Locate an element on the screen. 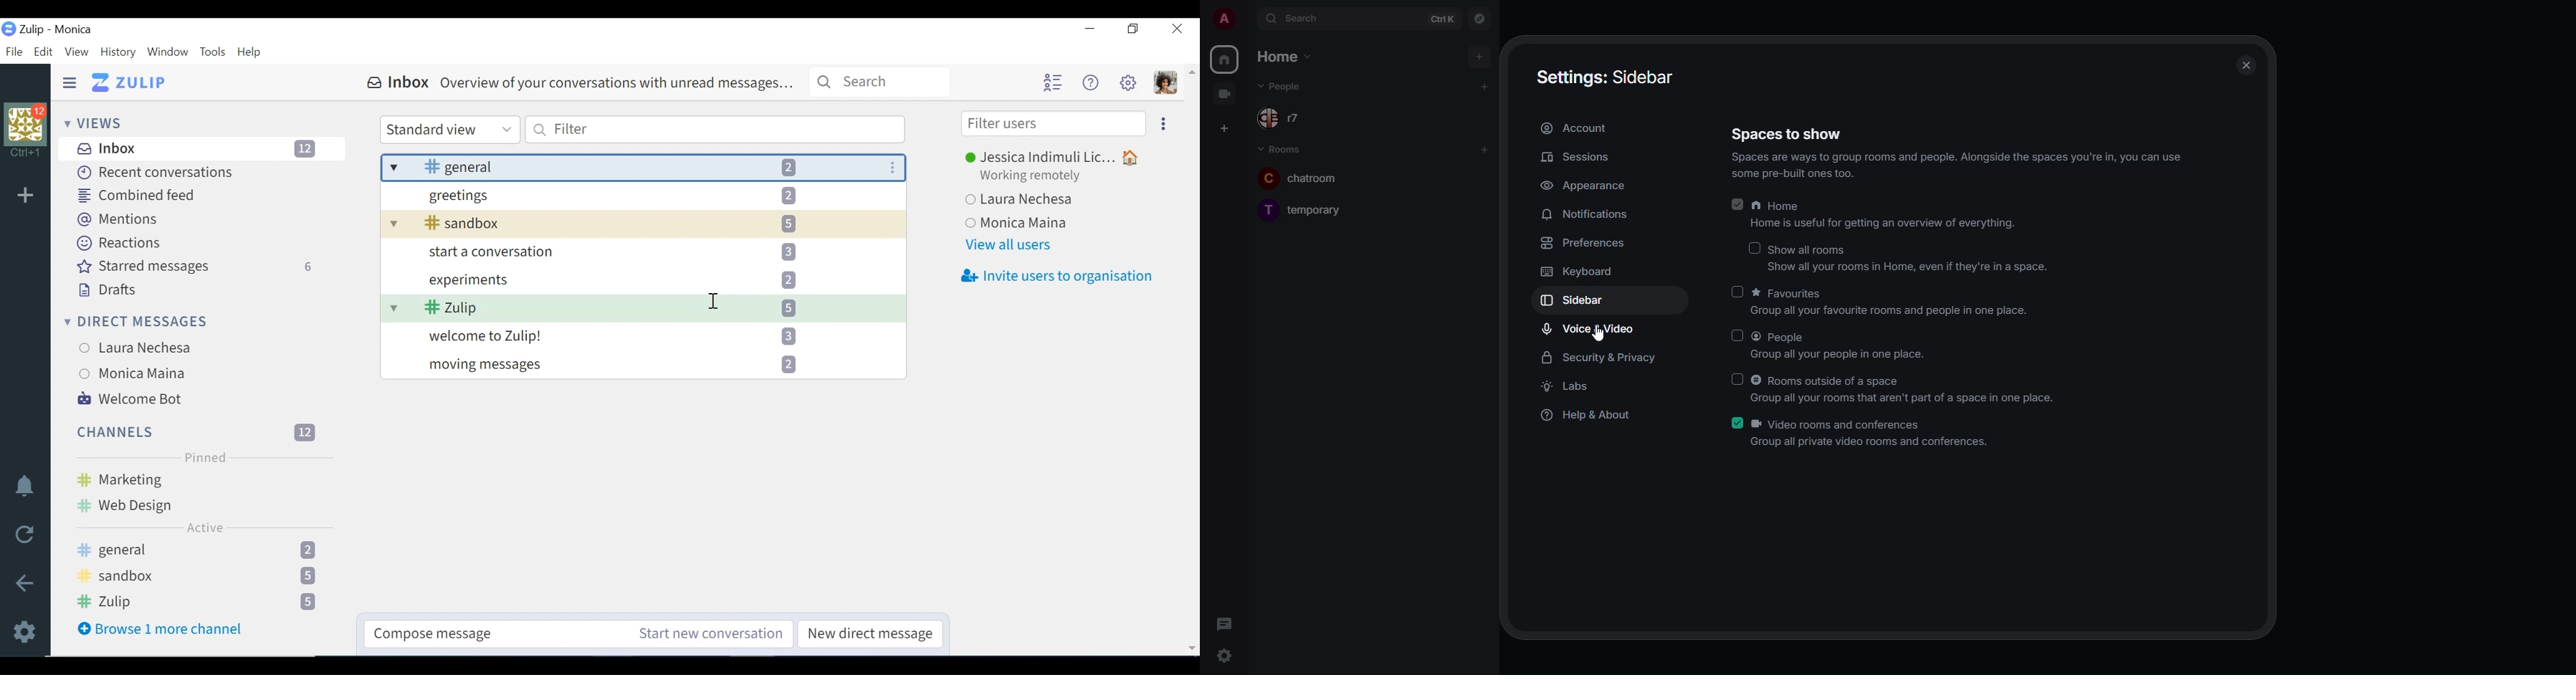 The width and height of the screenshot is (2576, 700). I 5]
v  # 2ulip is located at coordinates (630, 307).